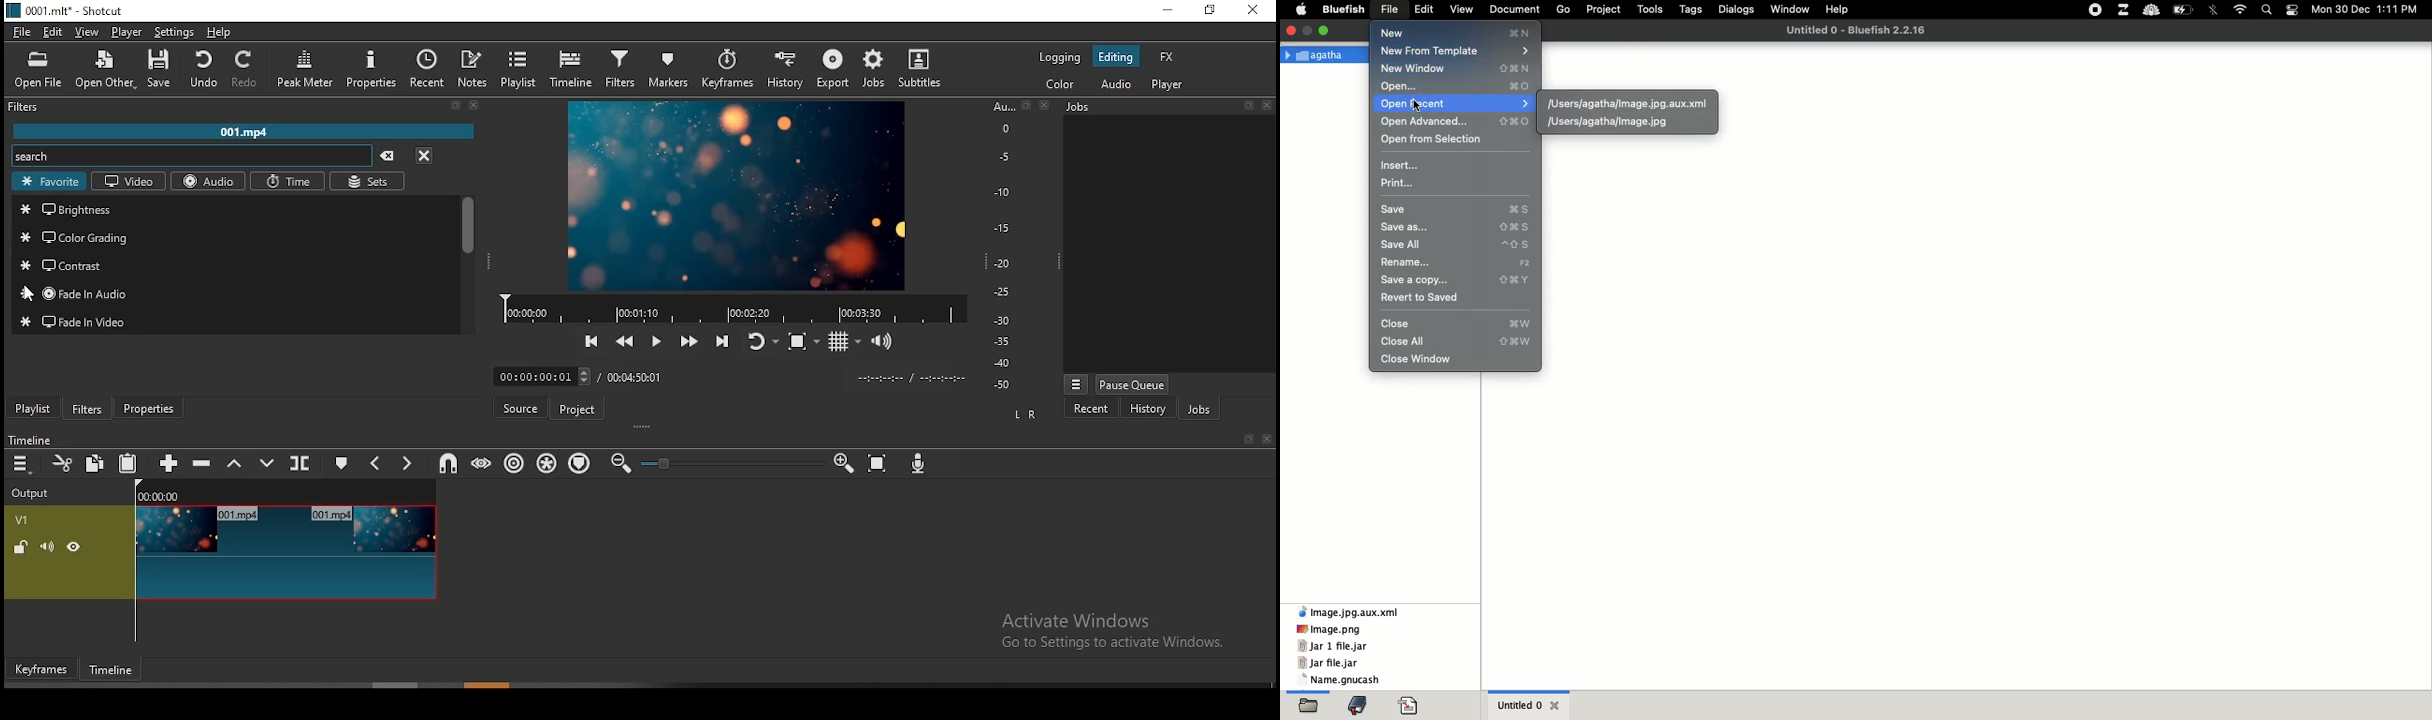  What do you see at coordinates (126, 378) in the screenshot?
I see `add files to playlist` at bounding box center [126, 378].